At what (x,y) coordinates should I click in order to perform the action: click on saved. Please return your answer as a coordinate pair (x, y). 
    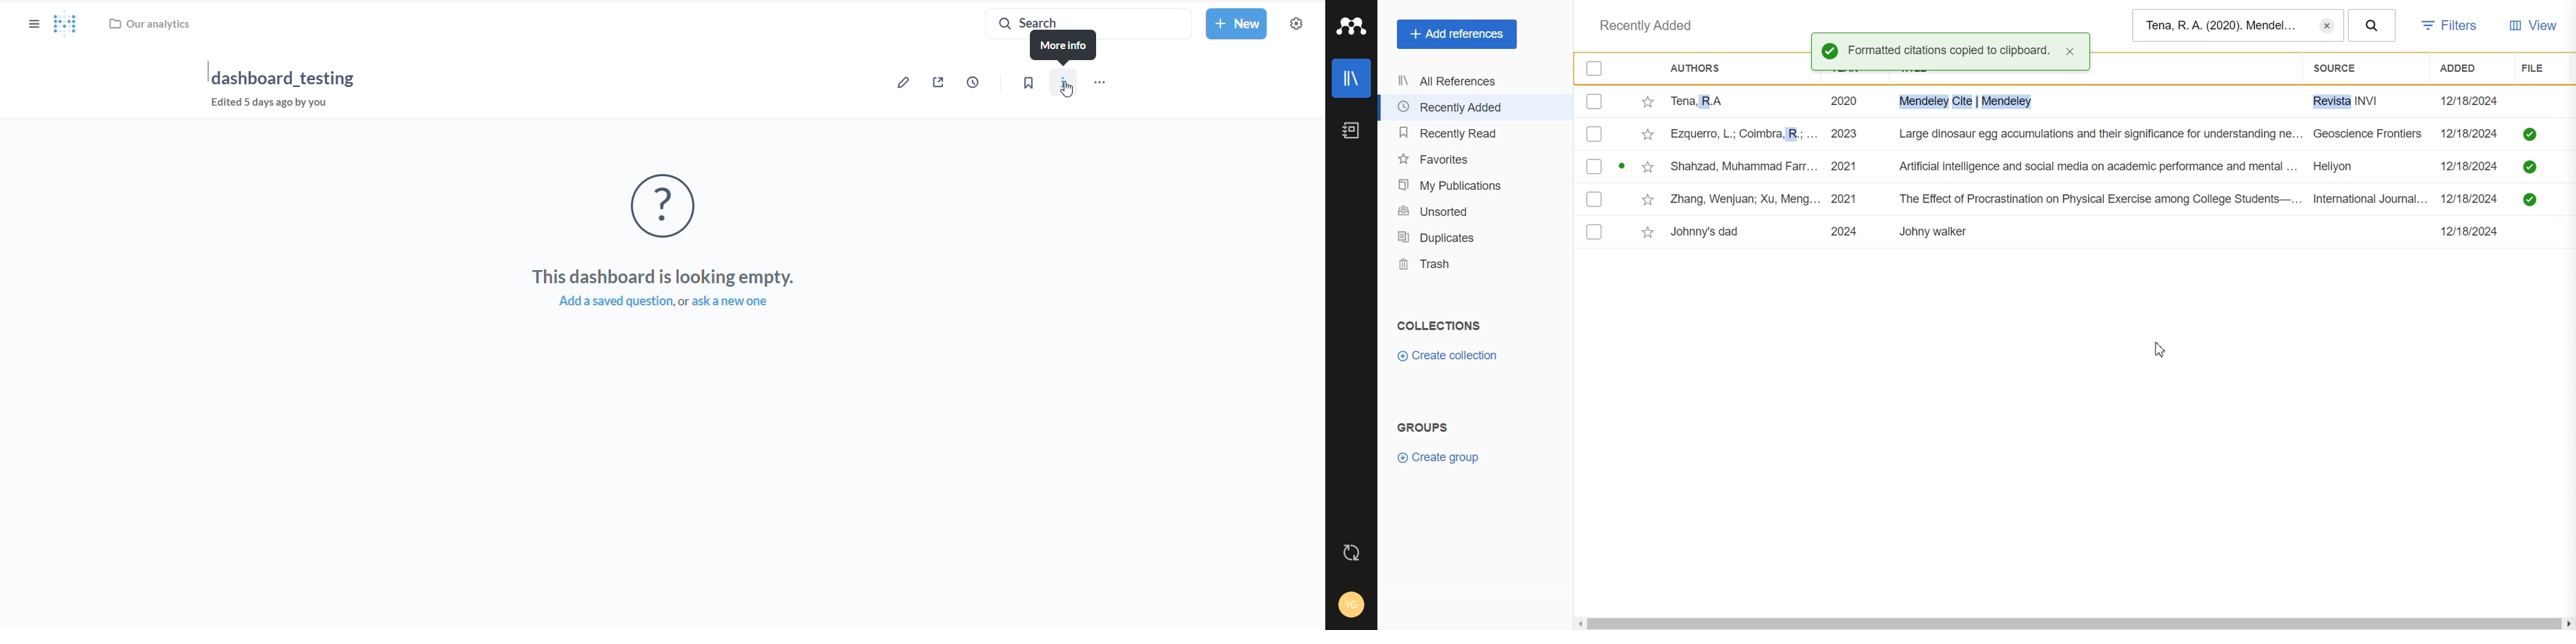
    Looking at the image, I should click on (2530, 201).